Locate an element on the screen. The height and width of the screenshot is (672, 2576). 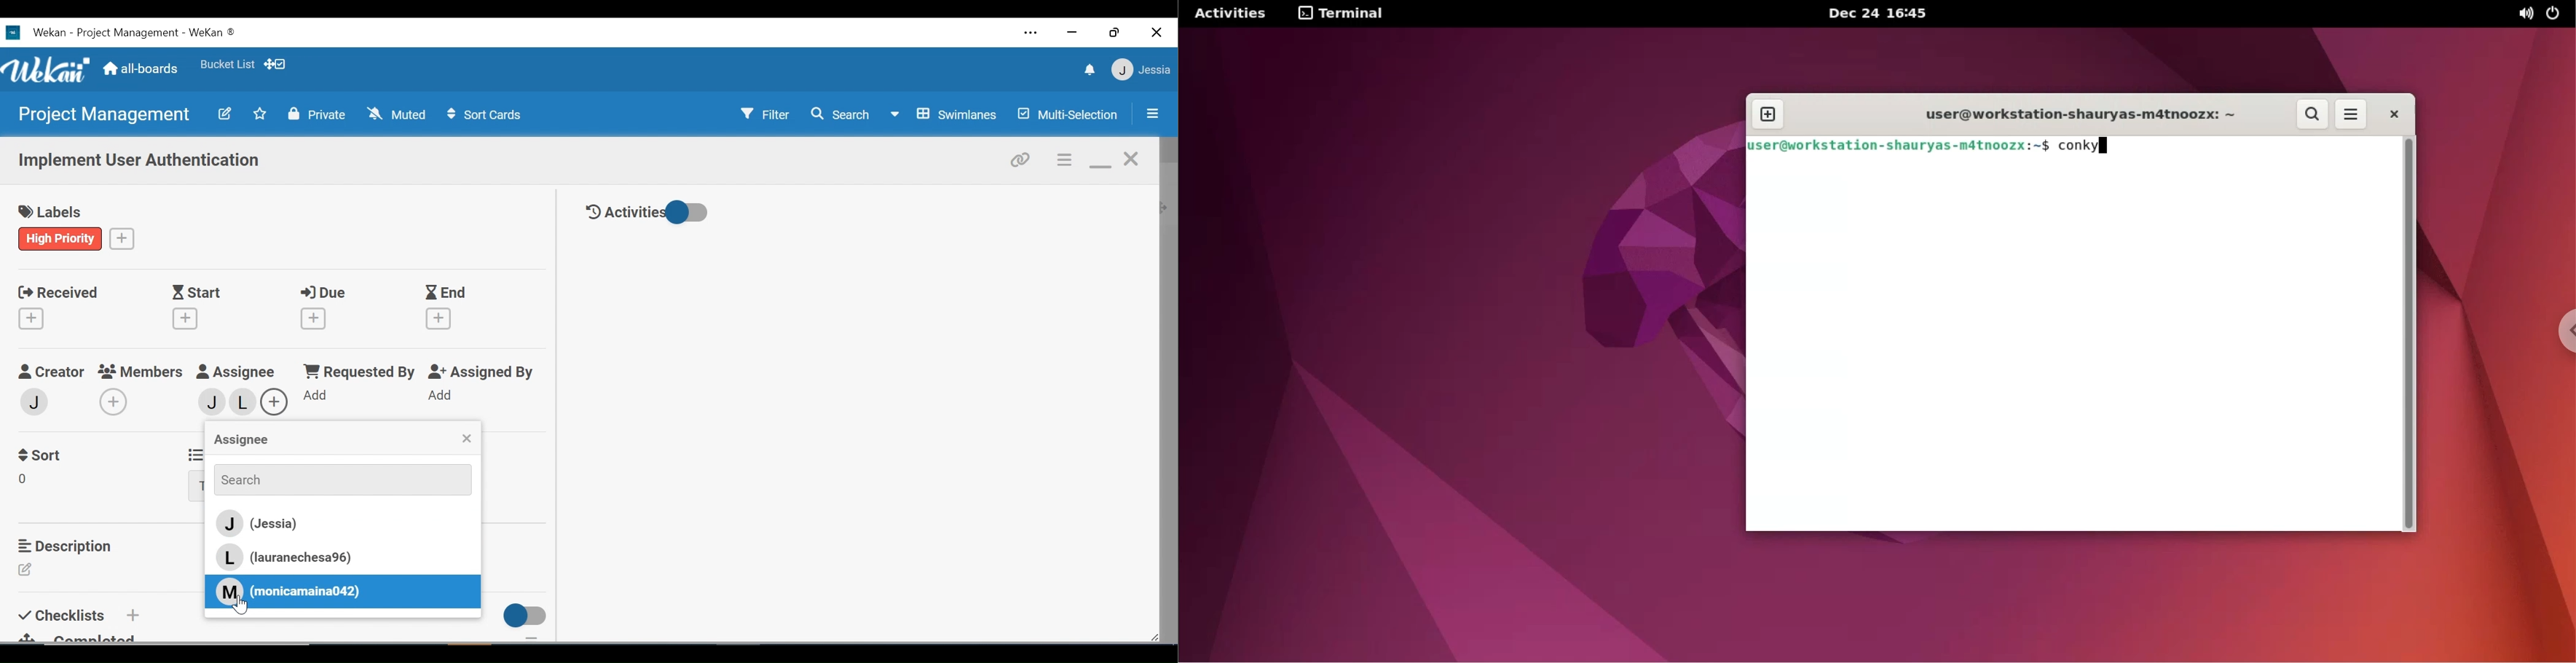
Received Date is located at coordinates (58, 291).